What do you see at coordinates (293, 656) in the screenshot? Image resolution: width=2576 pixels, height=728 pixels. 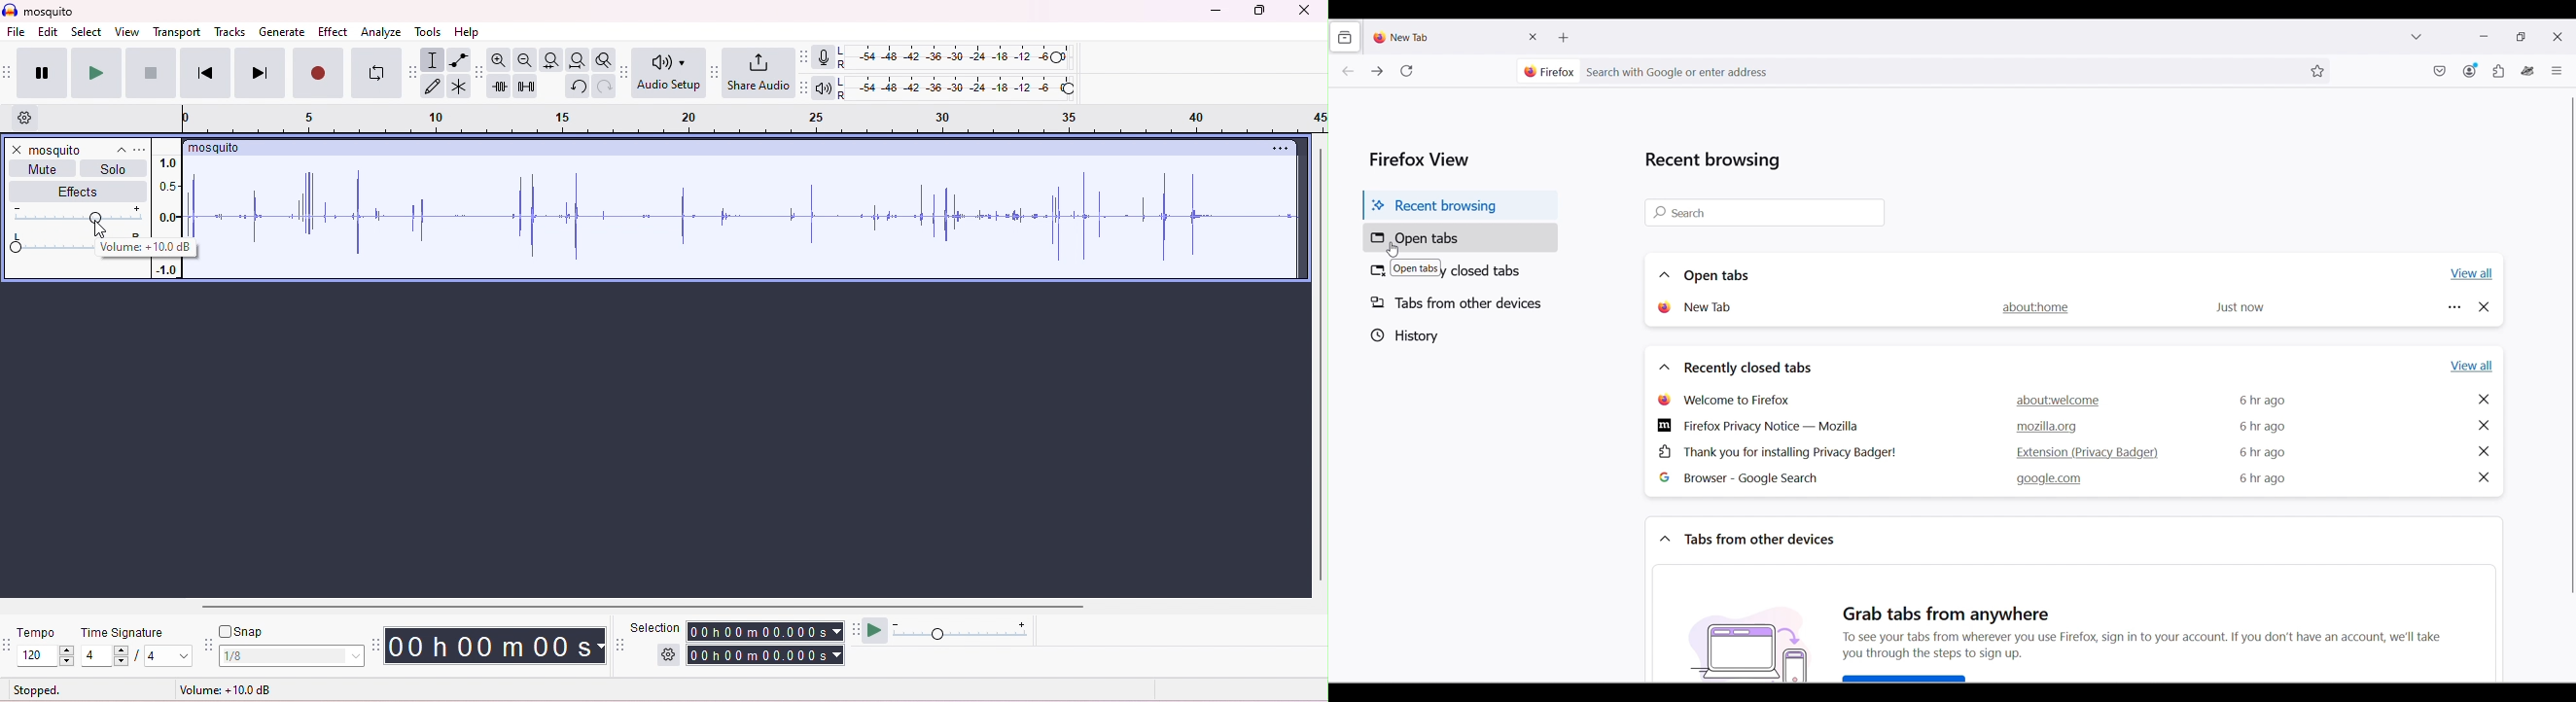 I see `select snap` at bounding box center [293, 656].